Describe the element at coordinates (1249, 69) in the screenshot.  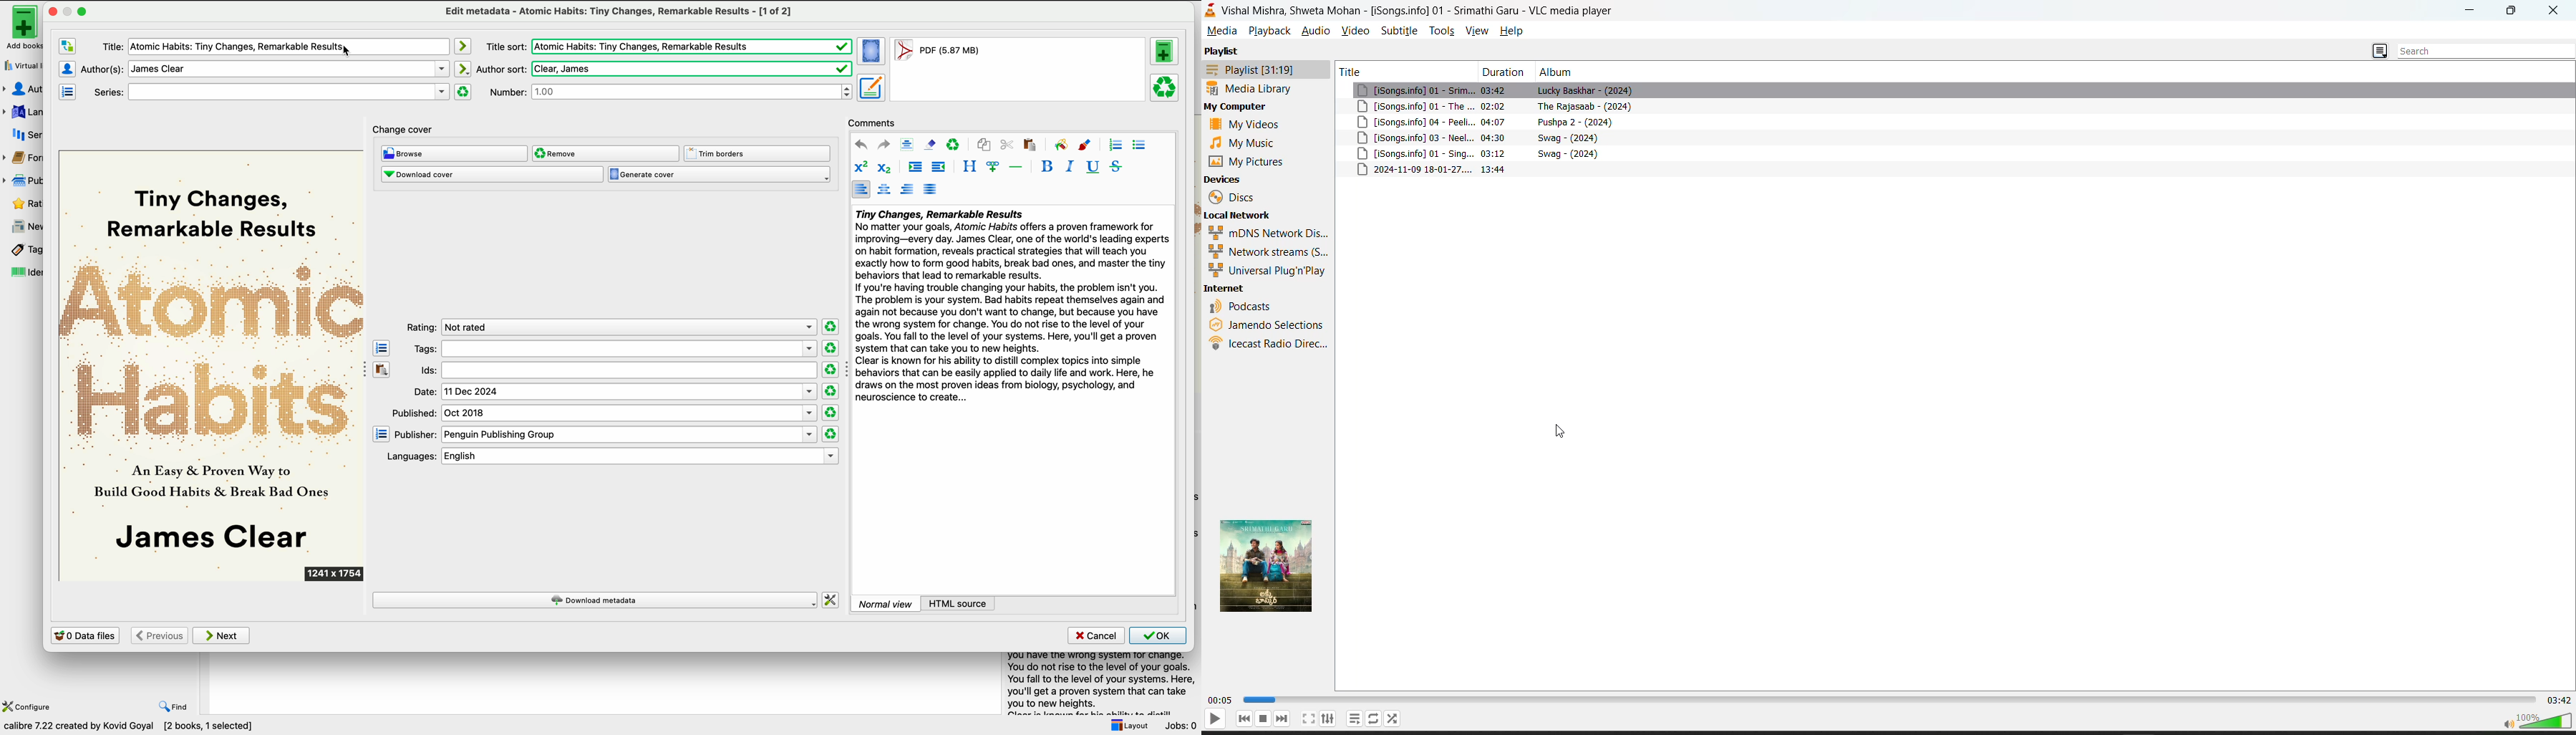
I see `playlist` at that location.